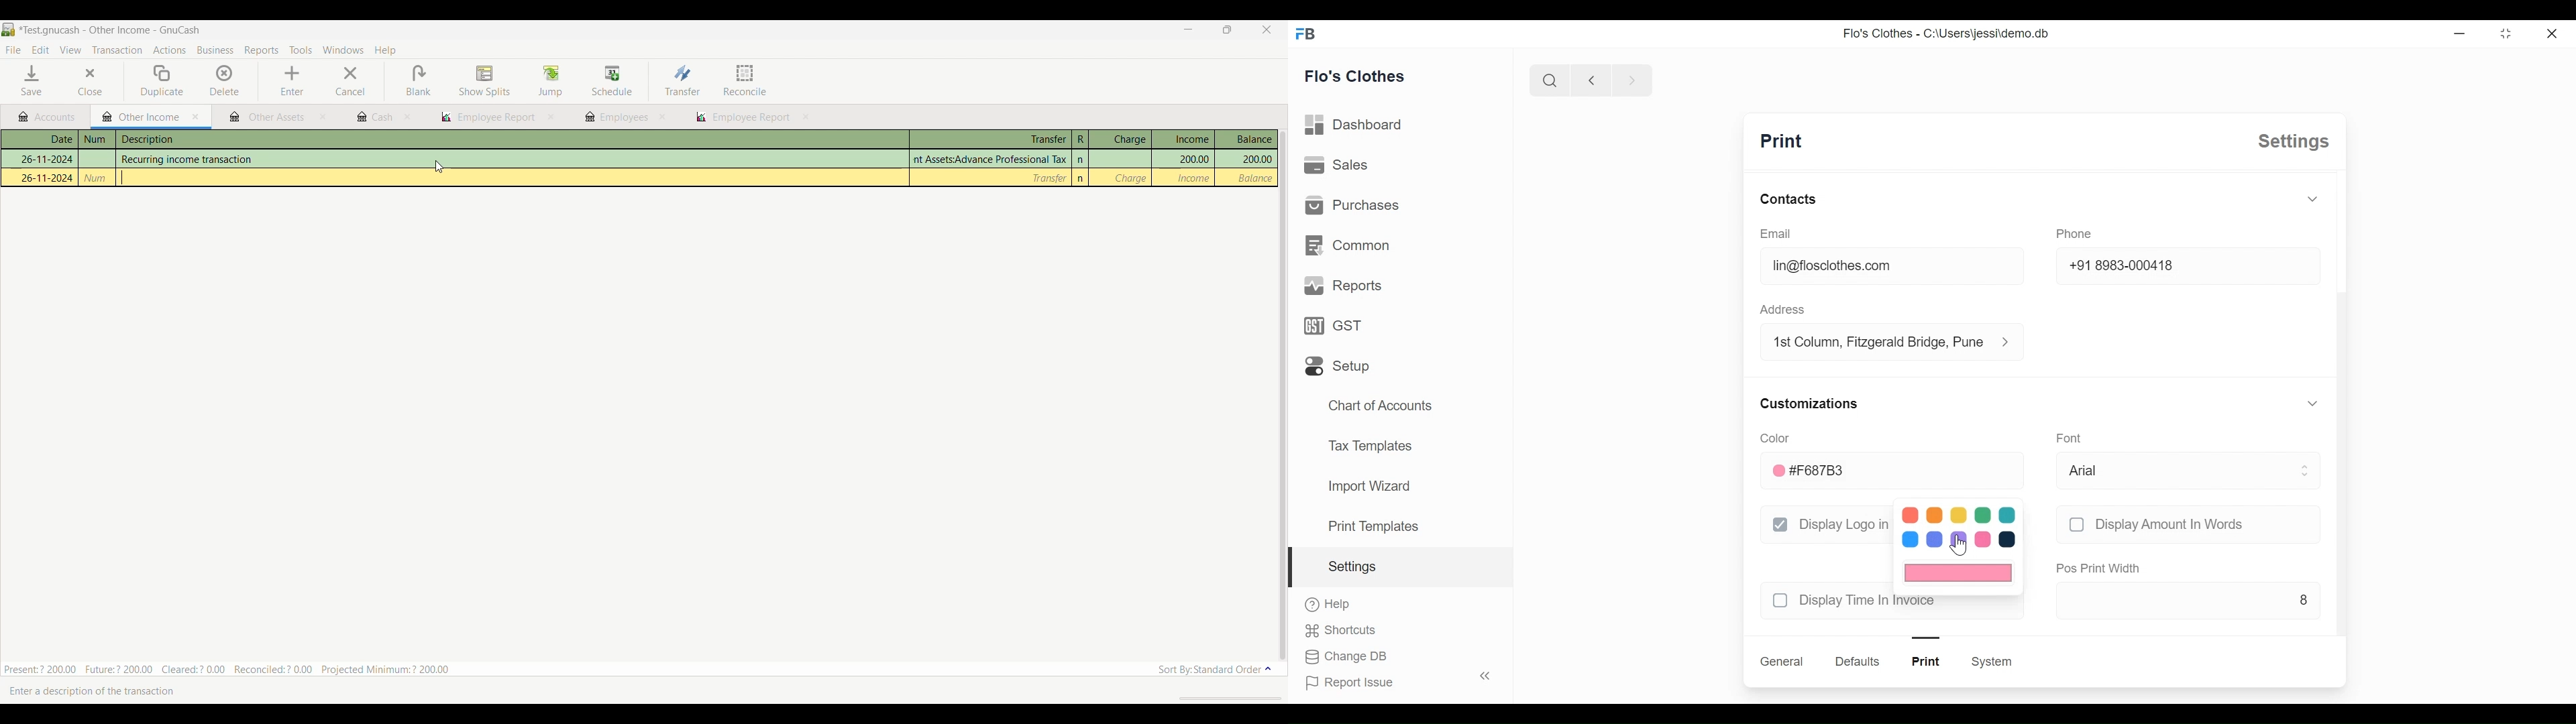 The image size is (2576, 728). Describe the element at coordinates (745, 80) in the screenshot. I see `Reconcile` at that location.